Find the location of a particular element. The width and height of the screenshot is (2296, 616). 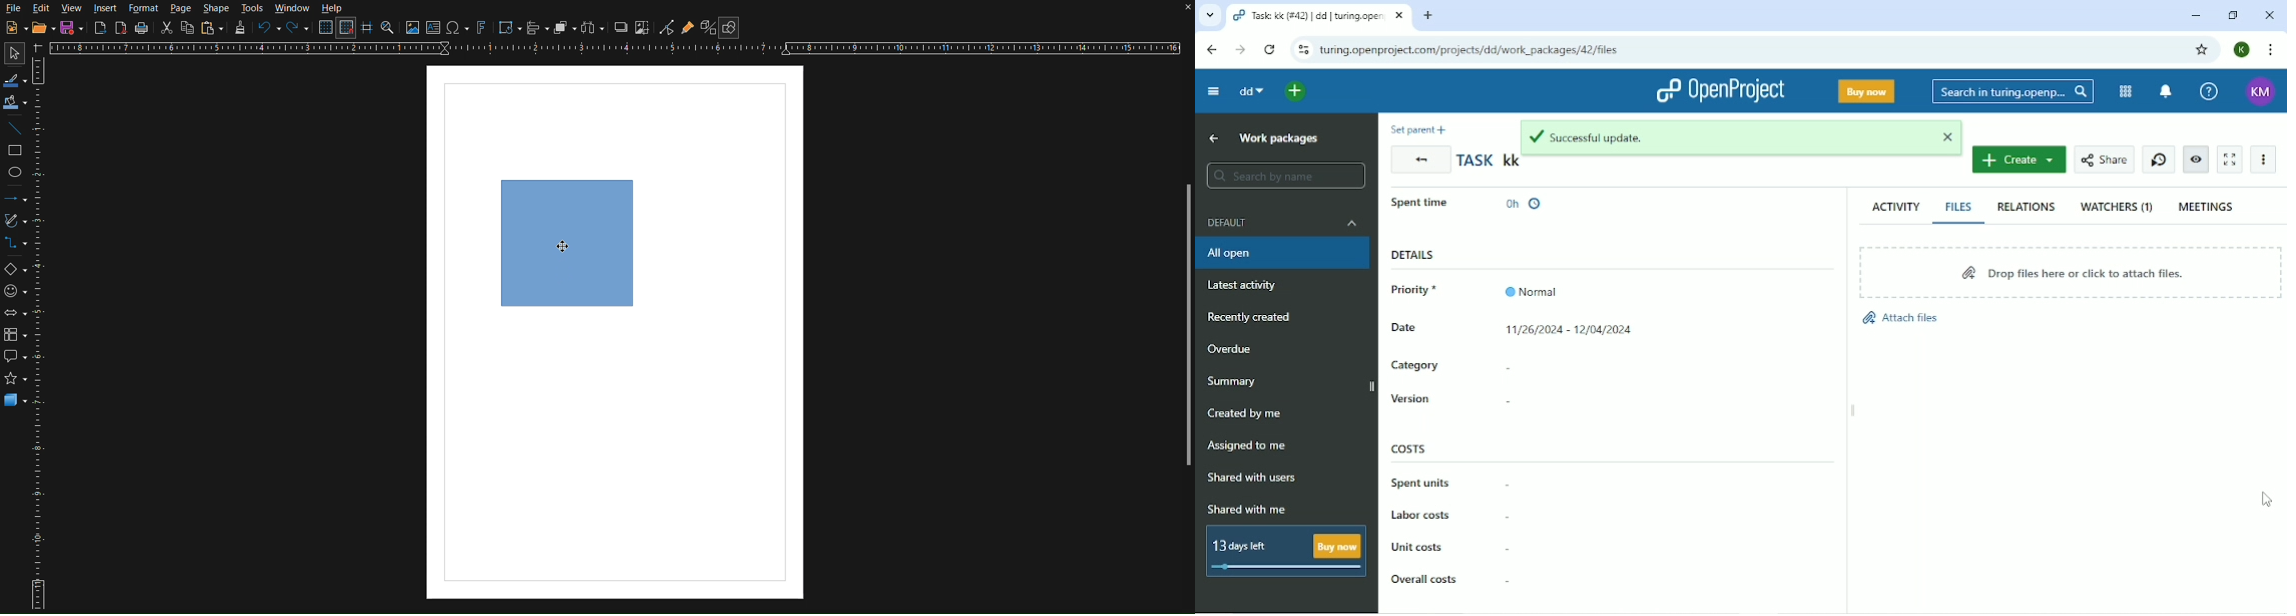

Spent units is located at coordinates (1450, 482).